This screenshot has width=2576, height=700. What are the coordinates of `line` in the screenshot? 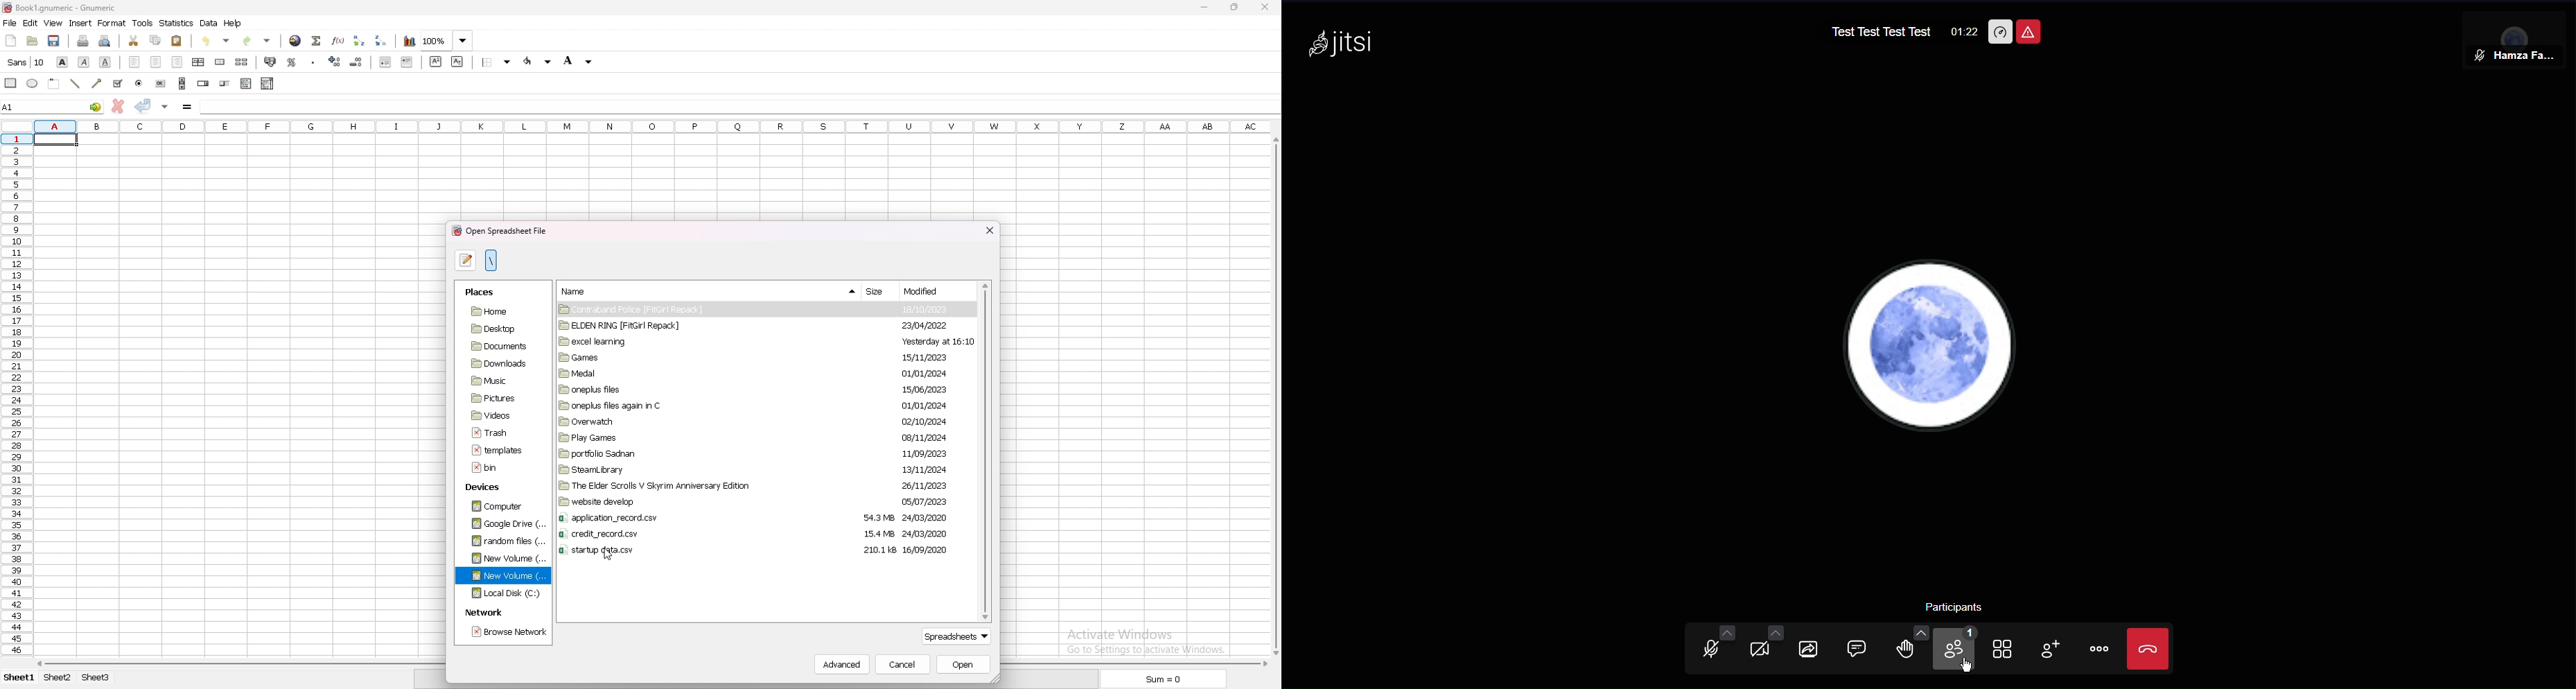 It's located at (75, 83).